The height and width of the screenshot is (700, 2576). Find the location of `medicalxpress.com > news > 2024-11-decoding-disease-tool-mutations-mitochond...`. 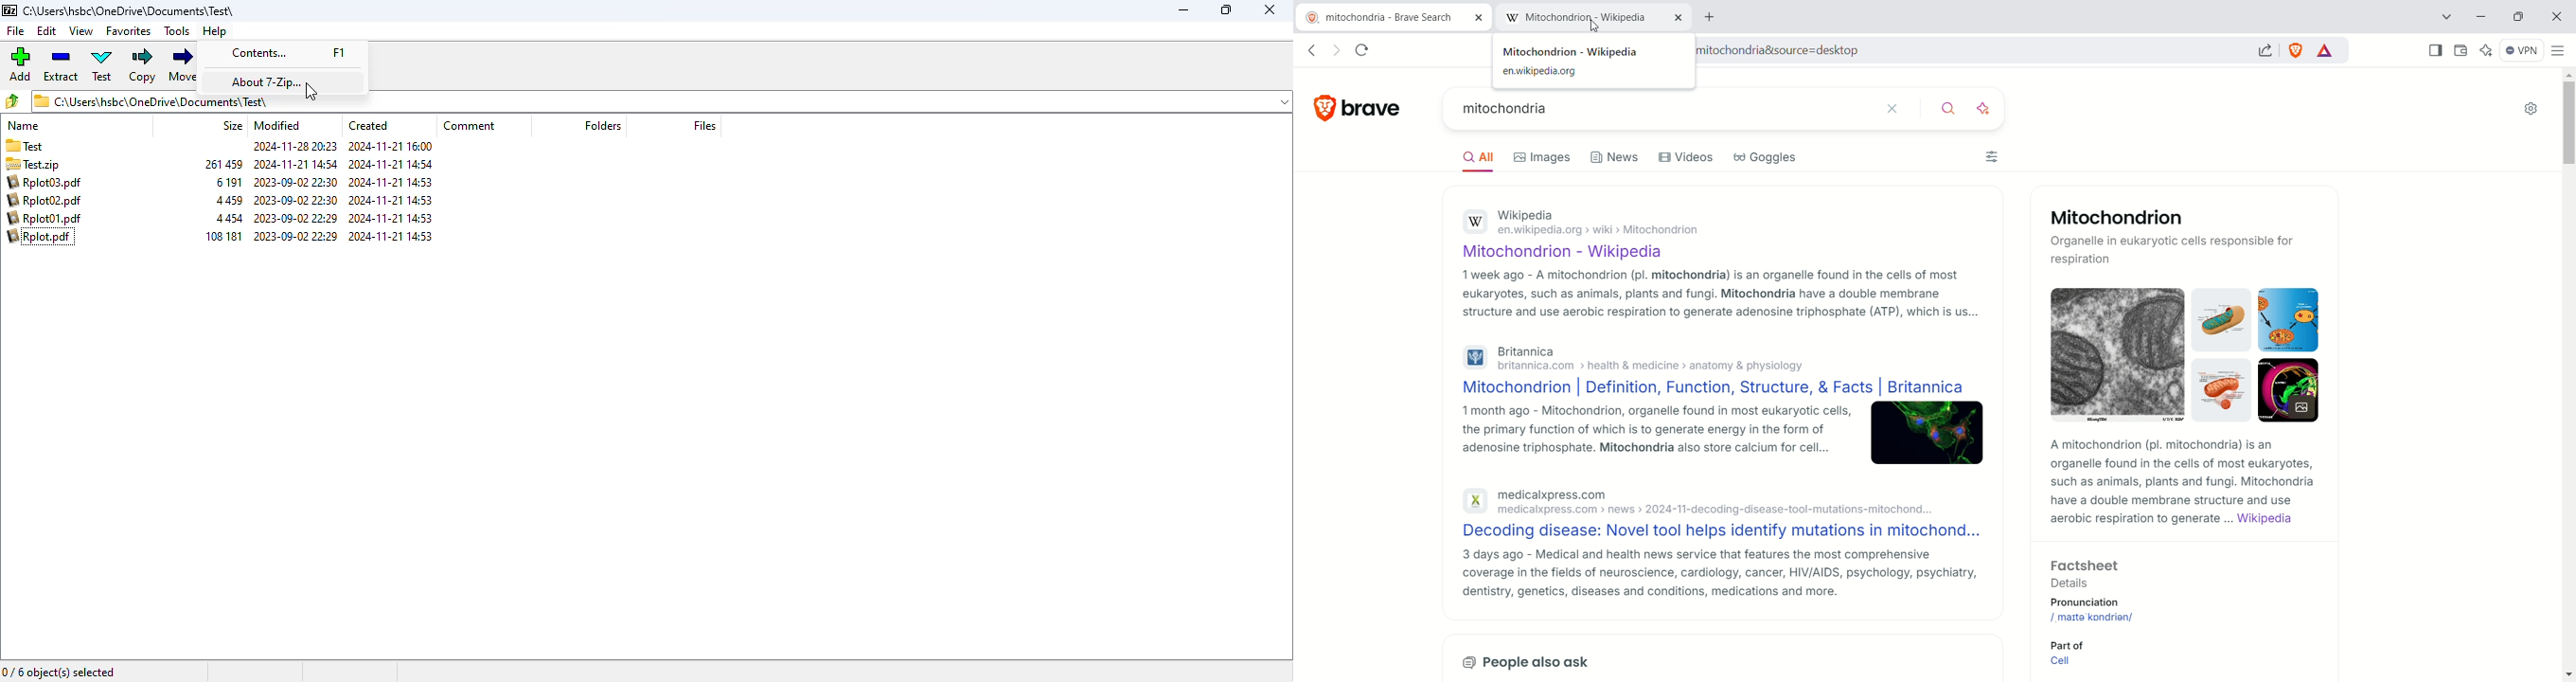

medicalxpress.com > news > 2024-11-decoding-disease-tool-mutations-mitochond... is located at coordinates (1721, 510).